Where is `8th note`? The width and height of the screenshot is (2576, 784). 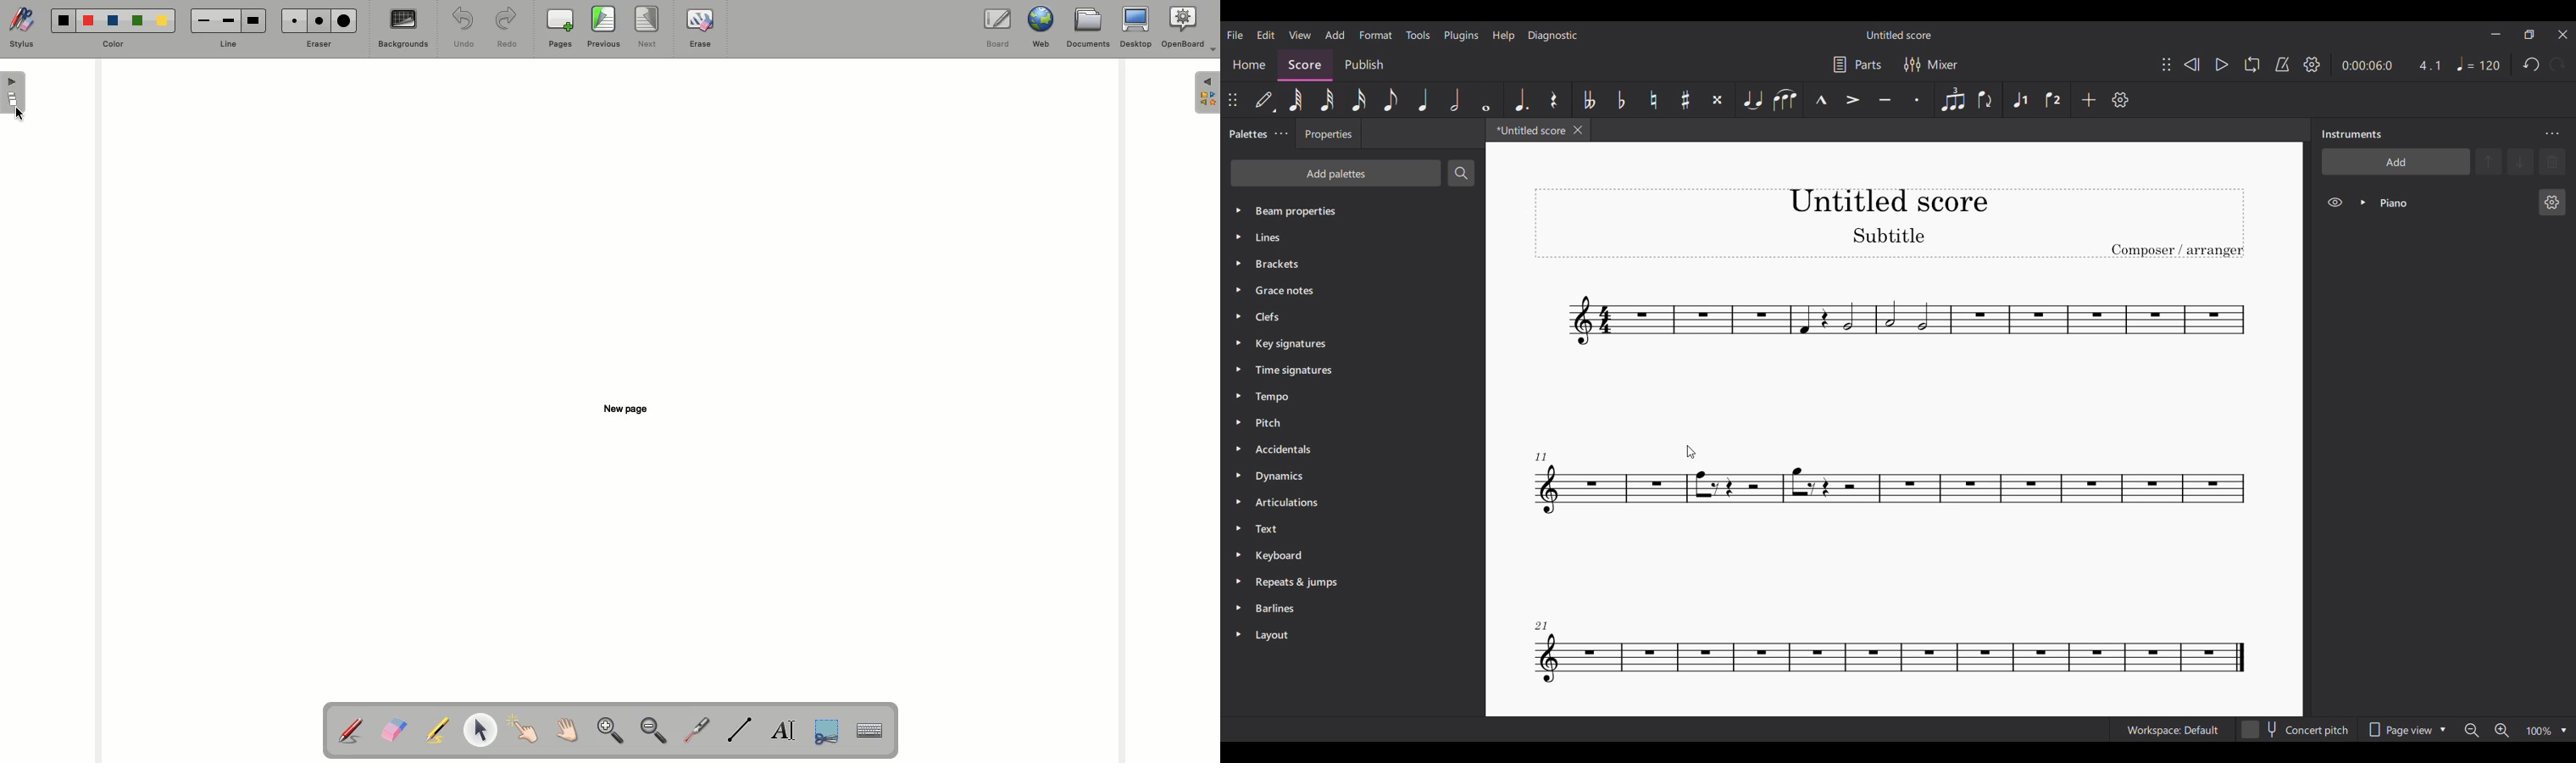 8th note is located at coordinates (1390, 100).